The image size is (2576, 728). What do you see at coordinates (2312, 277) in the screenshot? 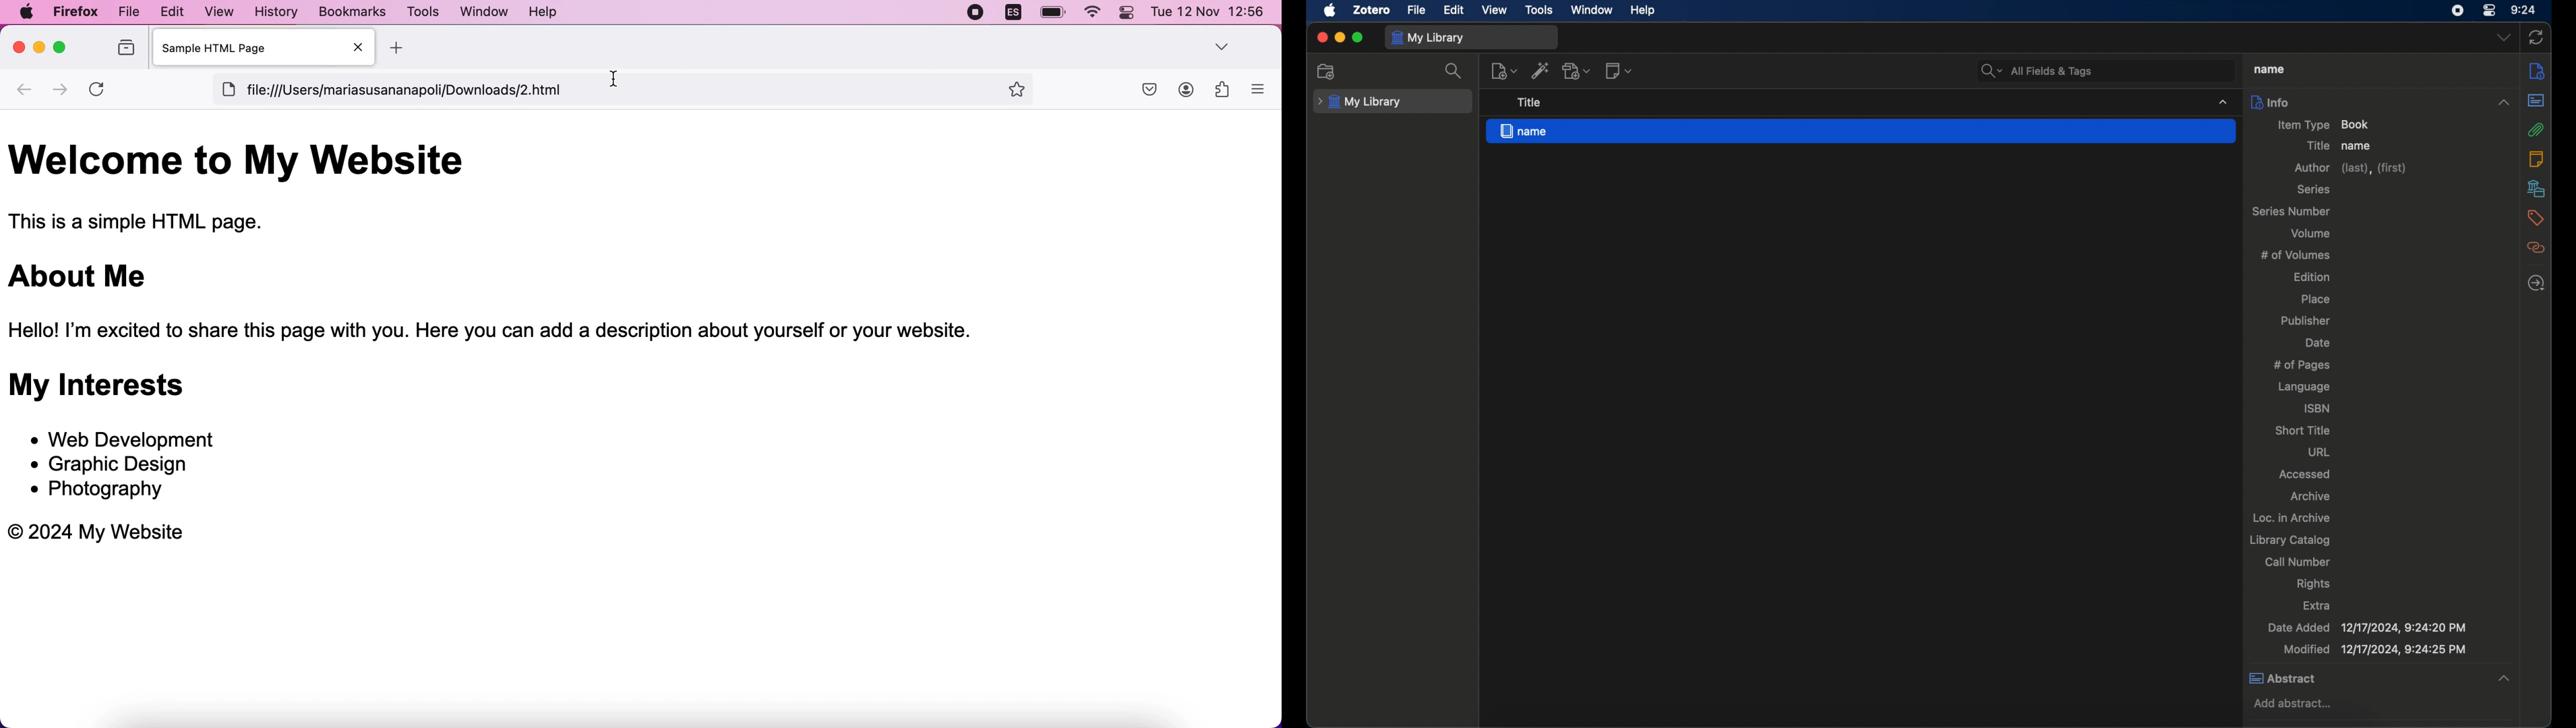
I see `edition` at bounding box center [2312, 277].